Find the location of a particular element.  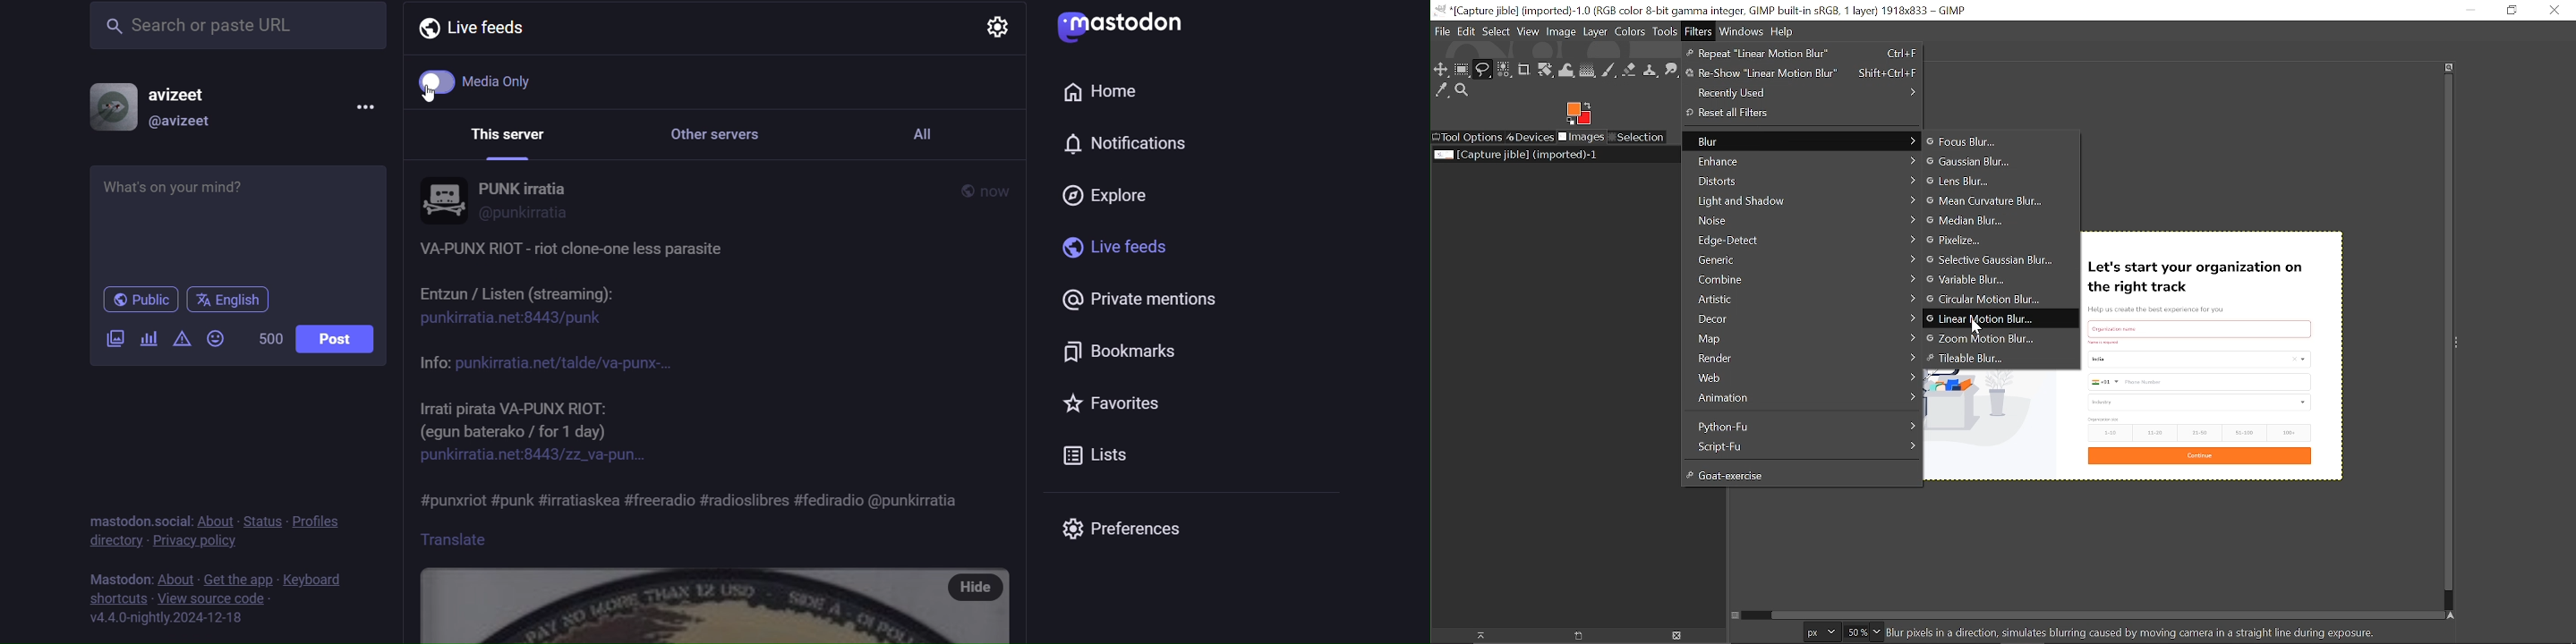

Select by color is located at coordinates (1504, 71).